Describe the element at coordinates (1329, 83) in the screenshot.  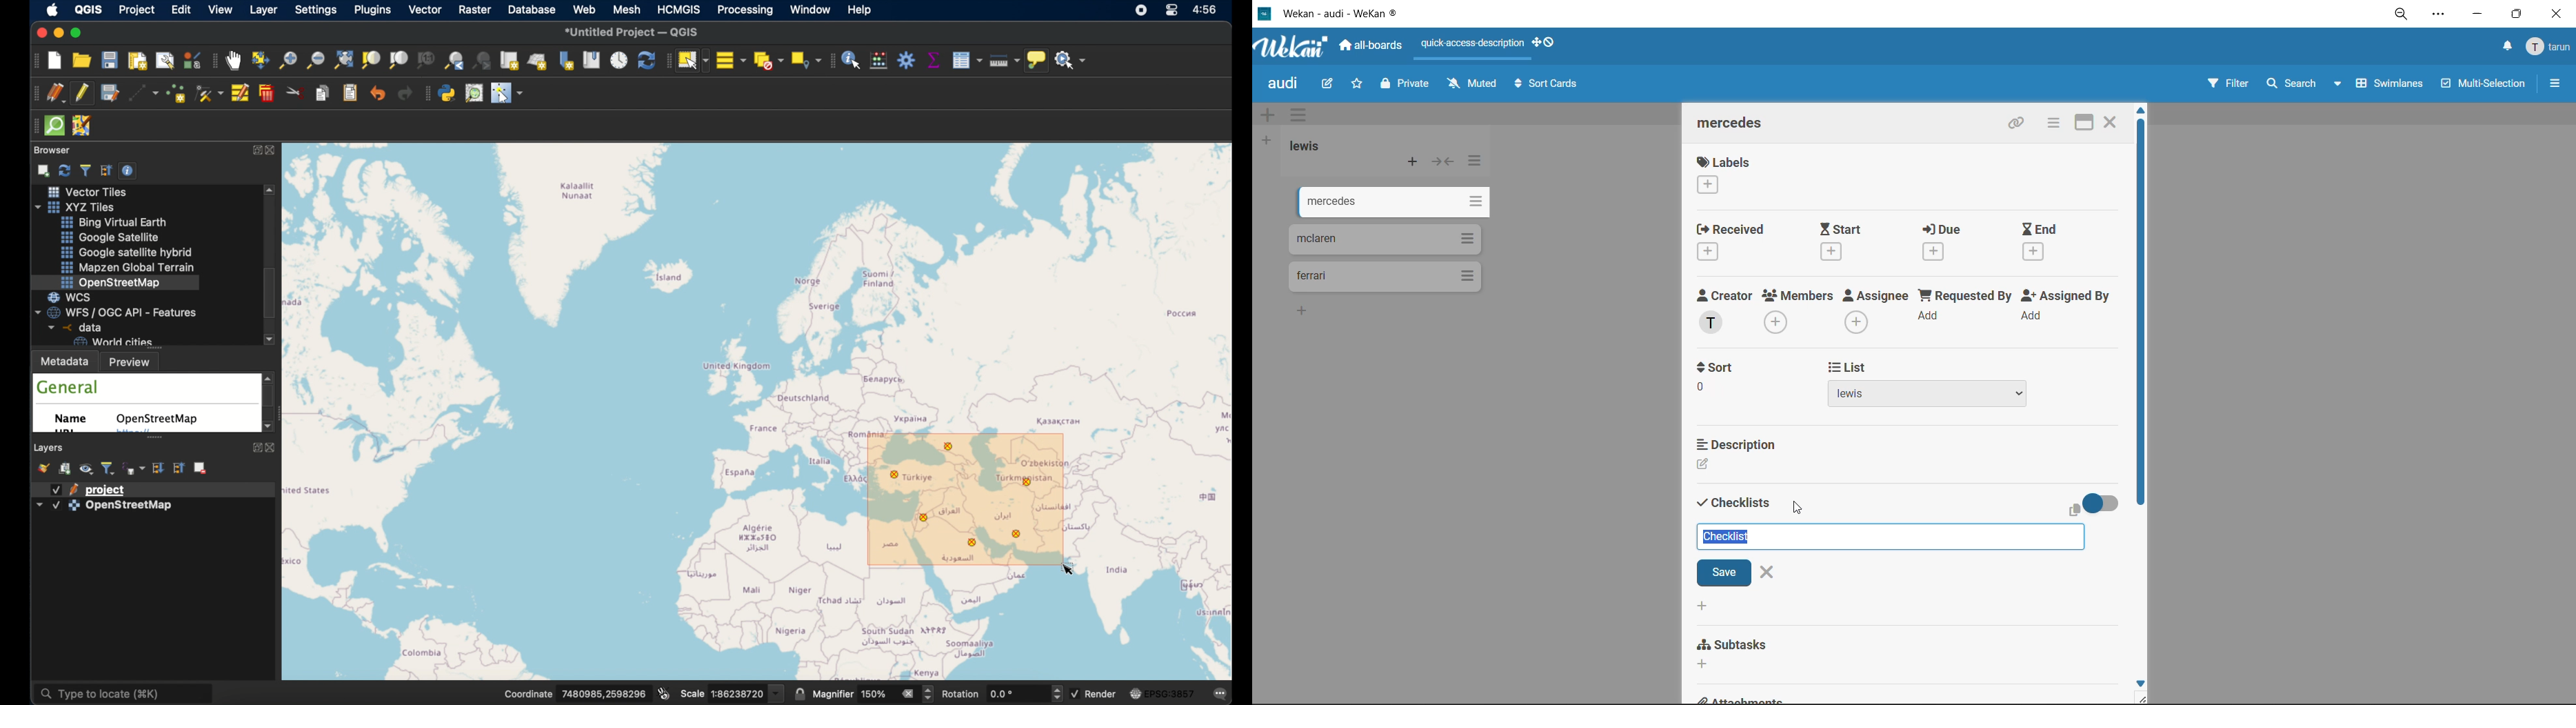
I see `edit` at that location.